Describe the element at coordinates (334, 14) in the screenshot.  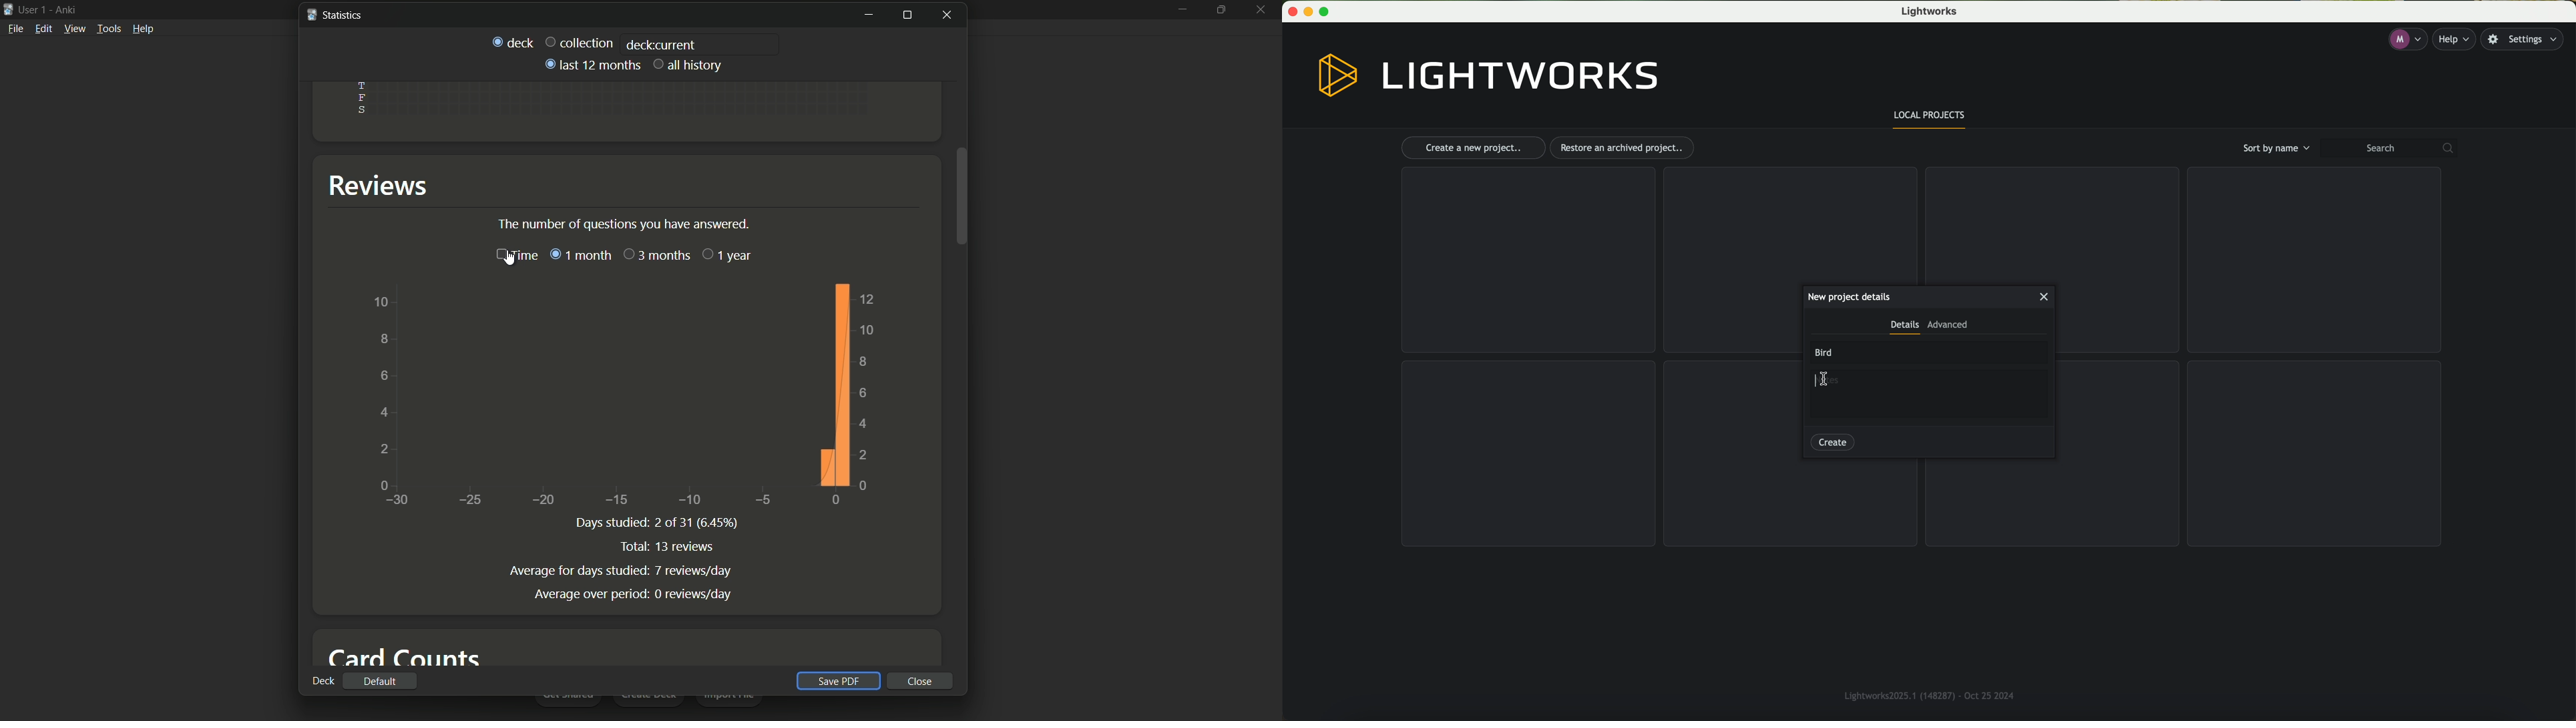
I see `statistics` at that location.